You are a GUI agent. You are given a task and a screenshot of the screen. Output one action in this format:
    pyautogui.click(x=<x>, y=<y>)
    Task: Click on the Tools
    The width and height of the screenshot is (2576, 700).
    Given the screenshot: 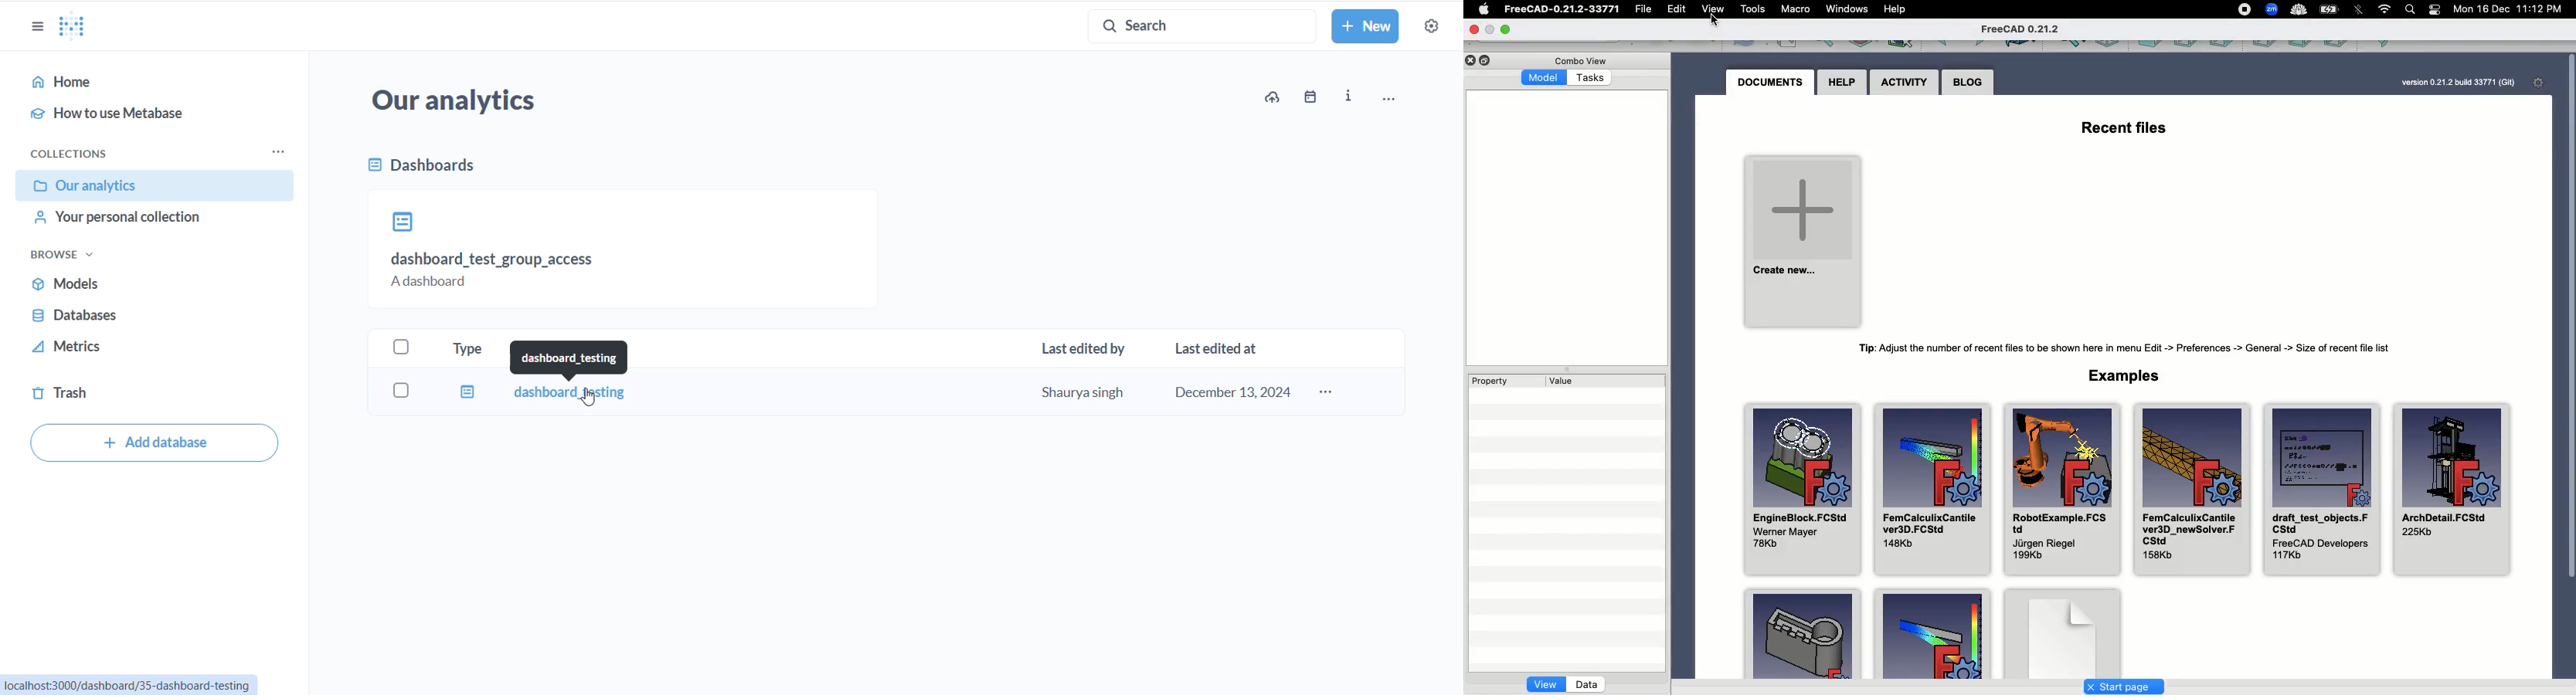 What is the action you would take?
    pyautogui.click(x=1752, y=9)
    